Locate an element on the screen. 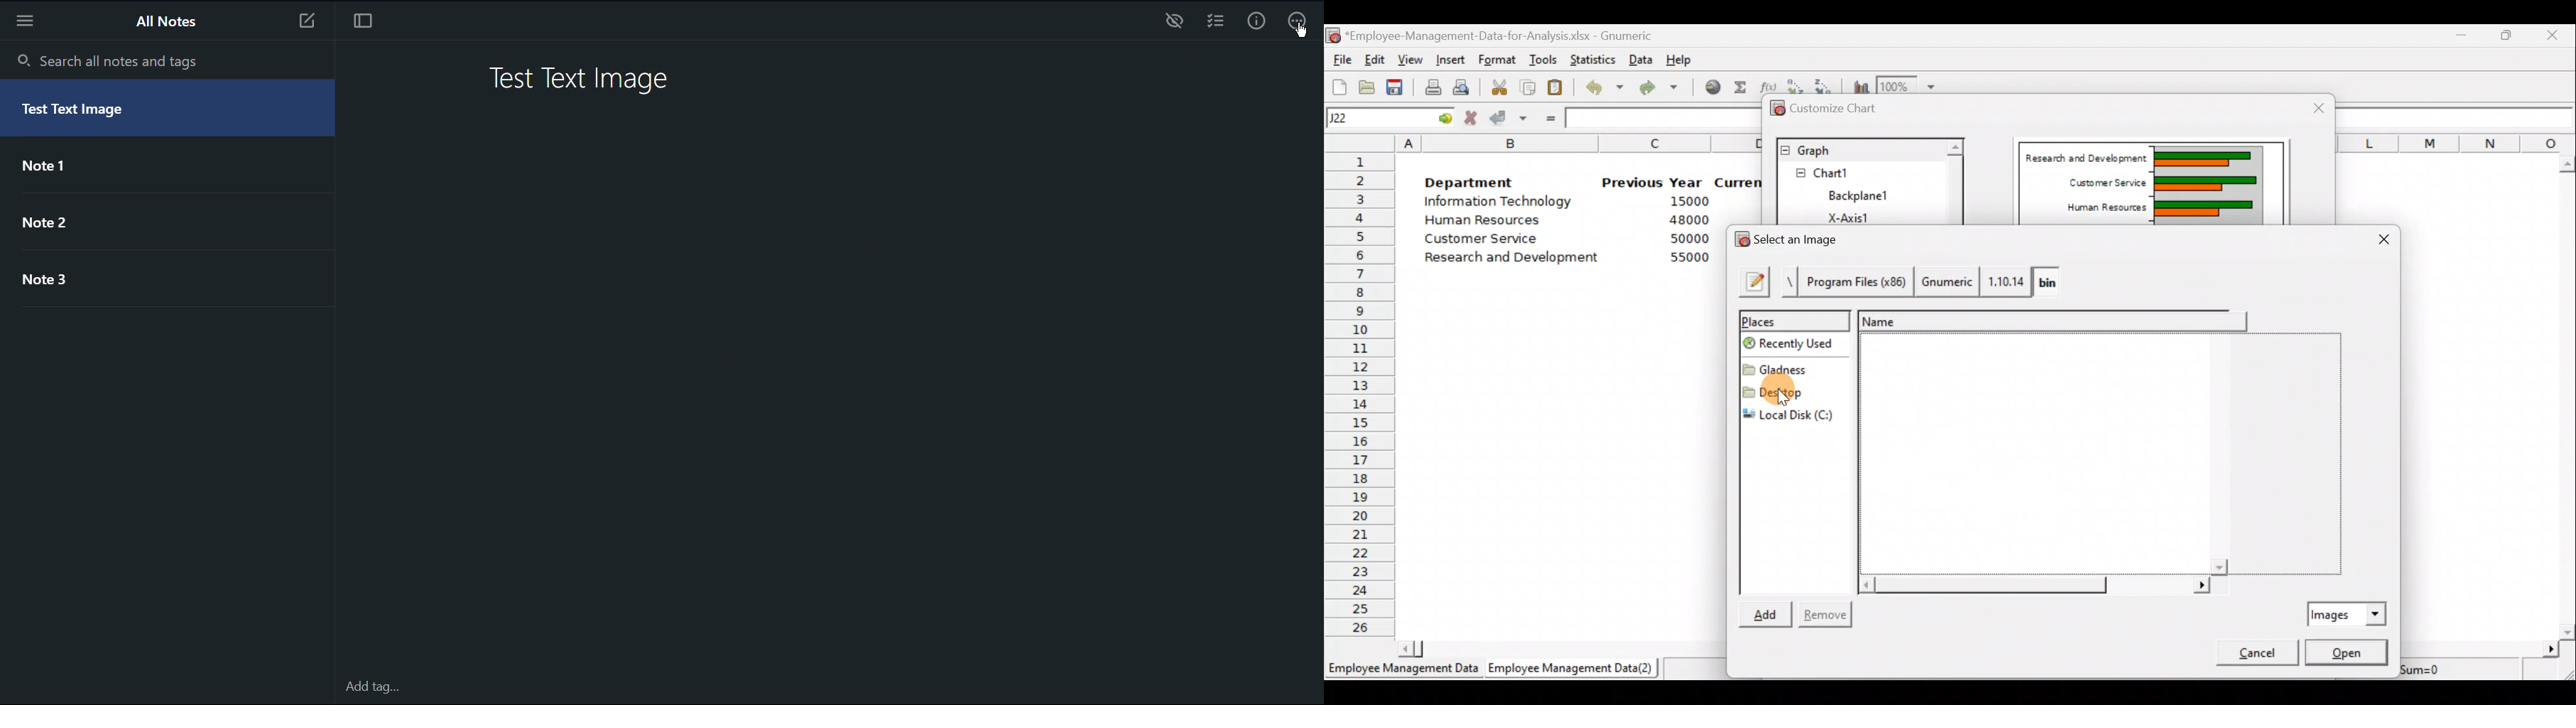 The width and height of the screenshot is (2576, 728). ‘Employee-Management-Data-for-Analysis.xlsx - Gnumeric is located at coordinates (1512, 36).